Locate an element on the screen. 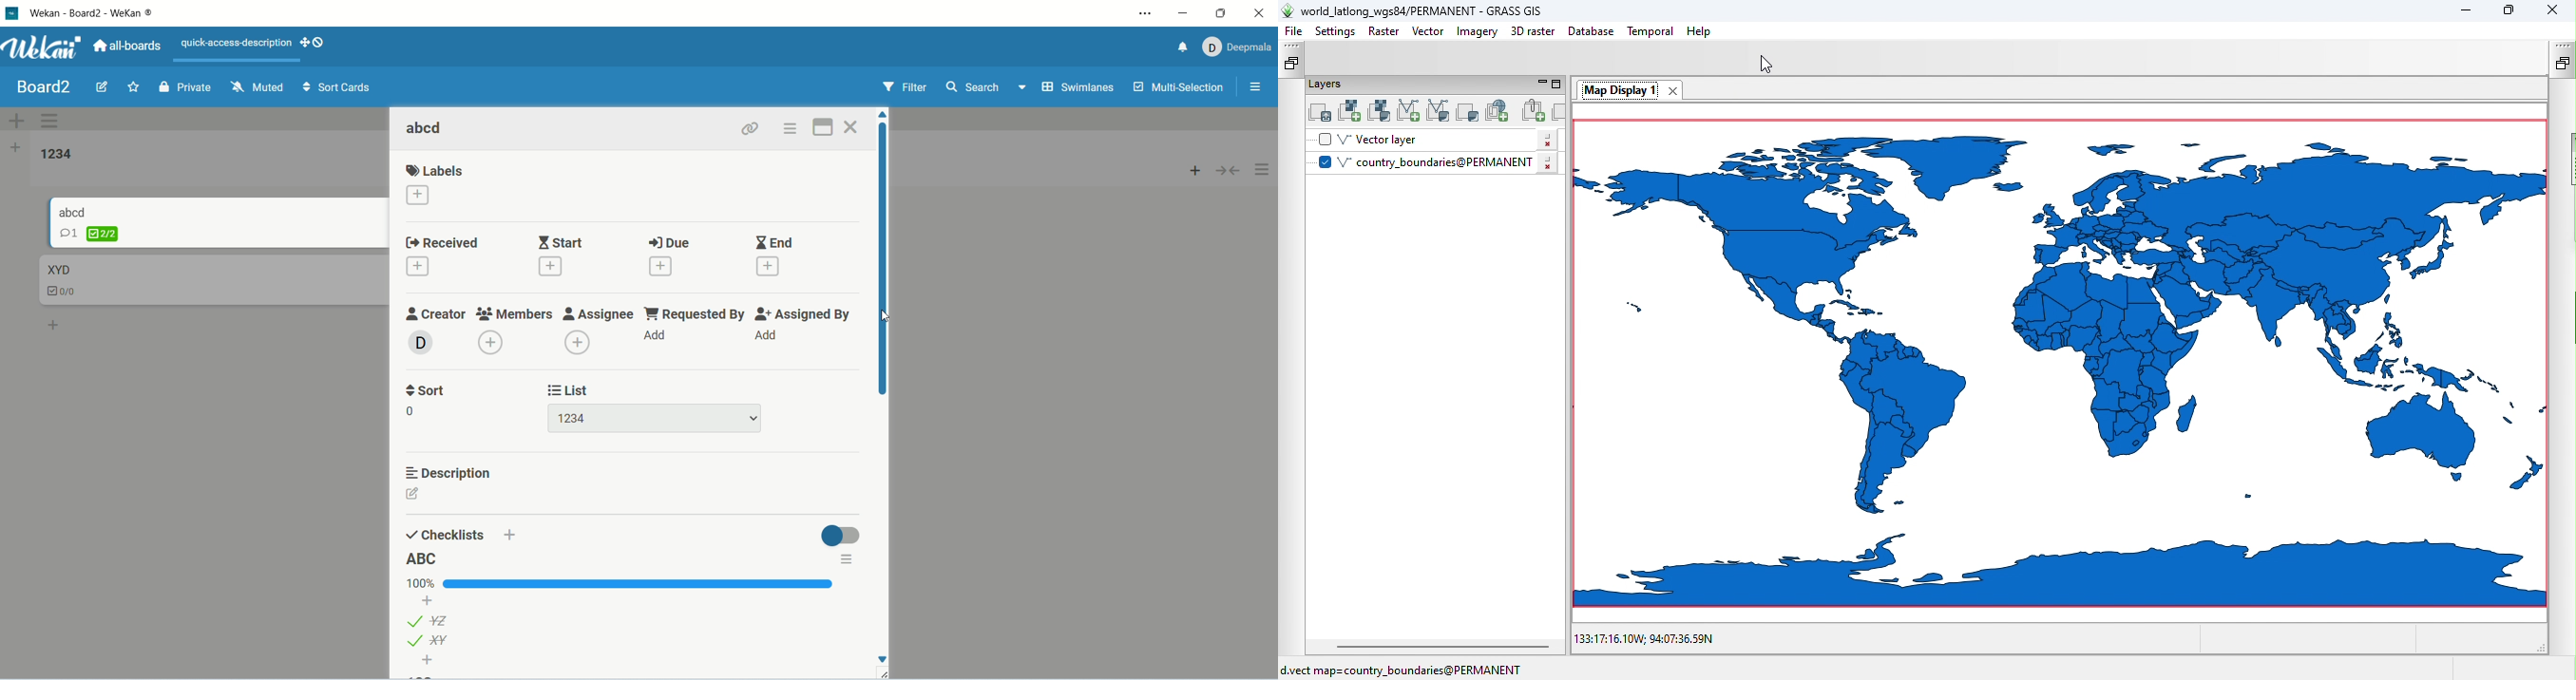 The width and height of the screenshot is (2576, 700). collapse is located at coordinates (1231, 172).